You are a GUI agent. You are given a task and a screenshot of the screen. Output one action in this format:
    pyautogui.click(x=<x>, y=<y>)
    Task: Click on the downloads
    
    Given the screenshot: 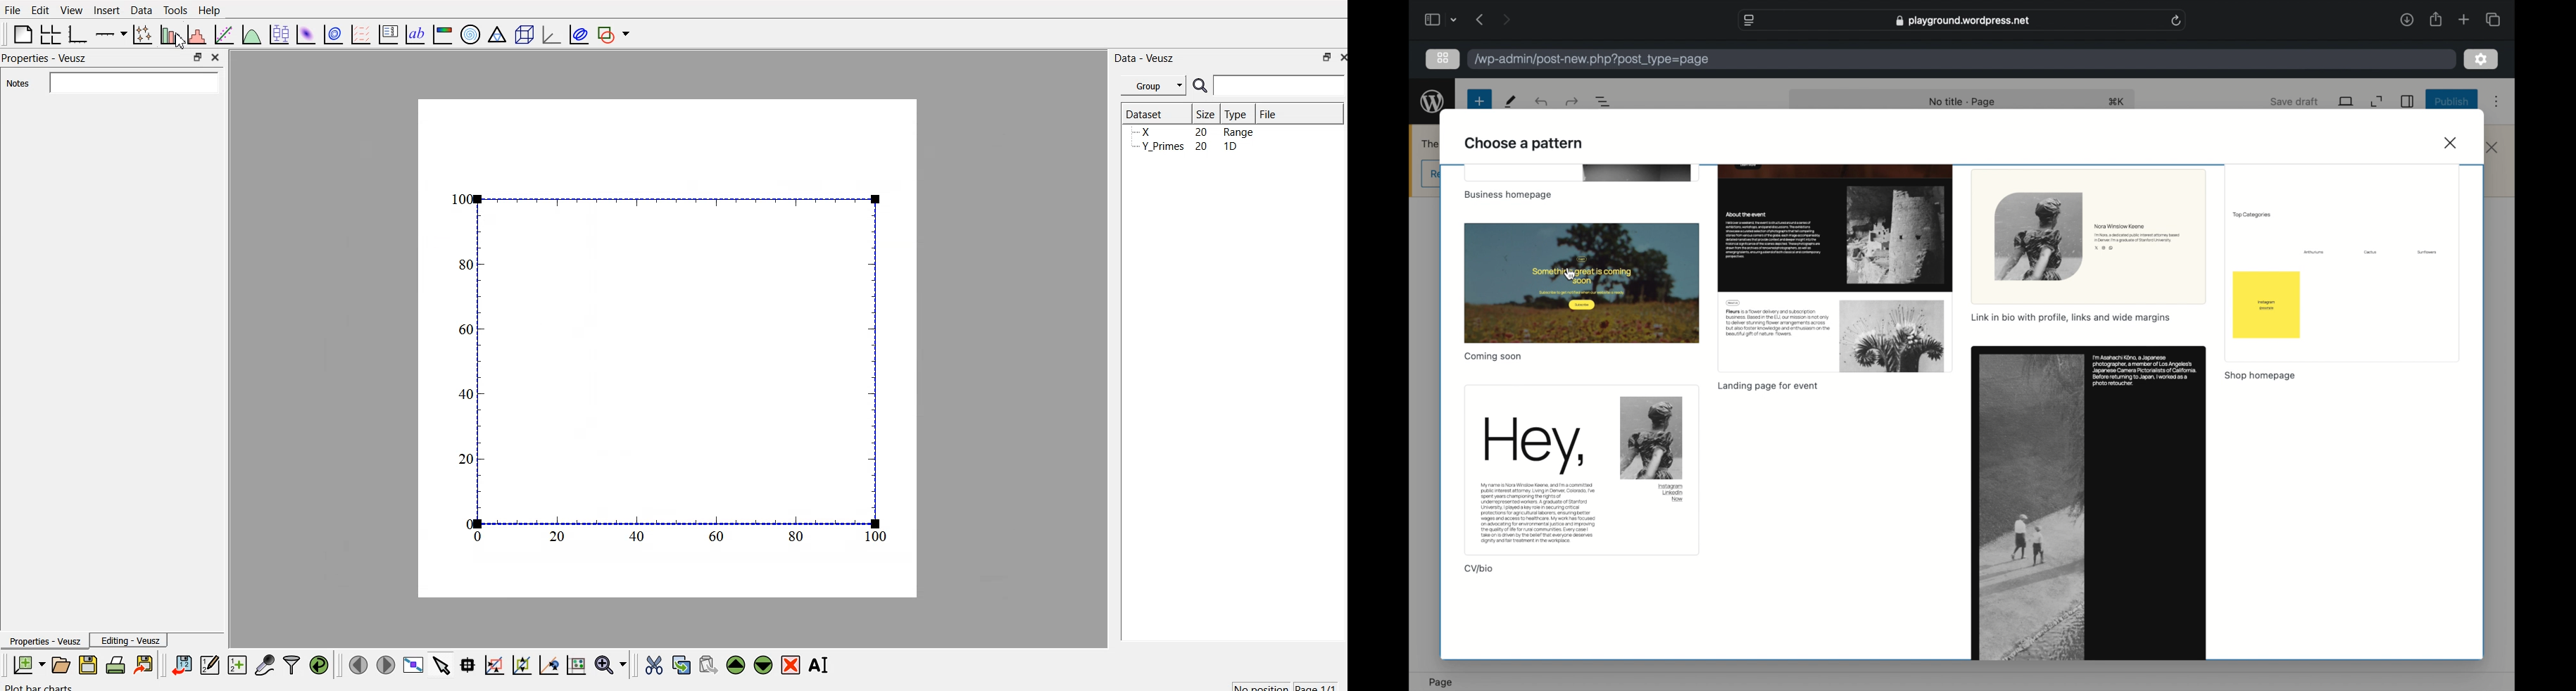 What is the action you would take?
    pyautogui.click(x=2407, y=19)
    